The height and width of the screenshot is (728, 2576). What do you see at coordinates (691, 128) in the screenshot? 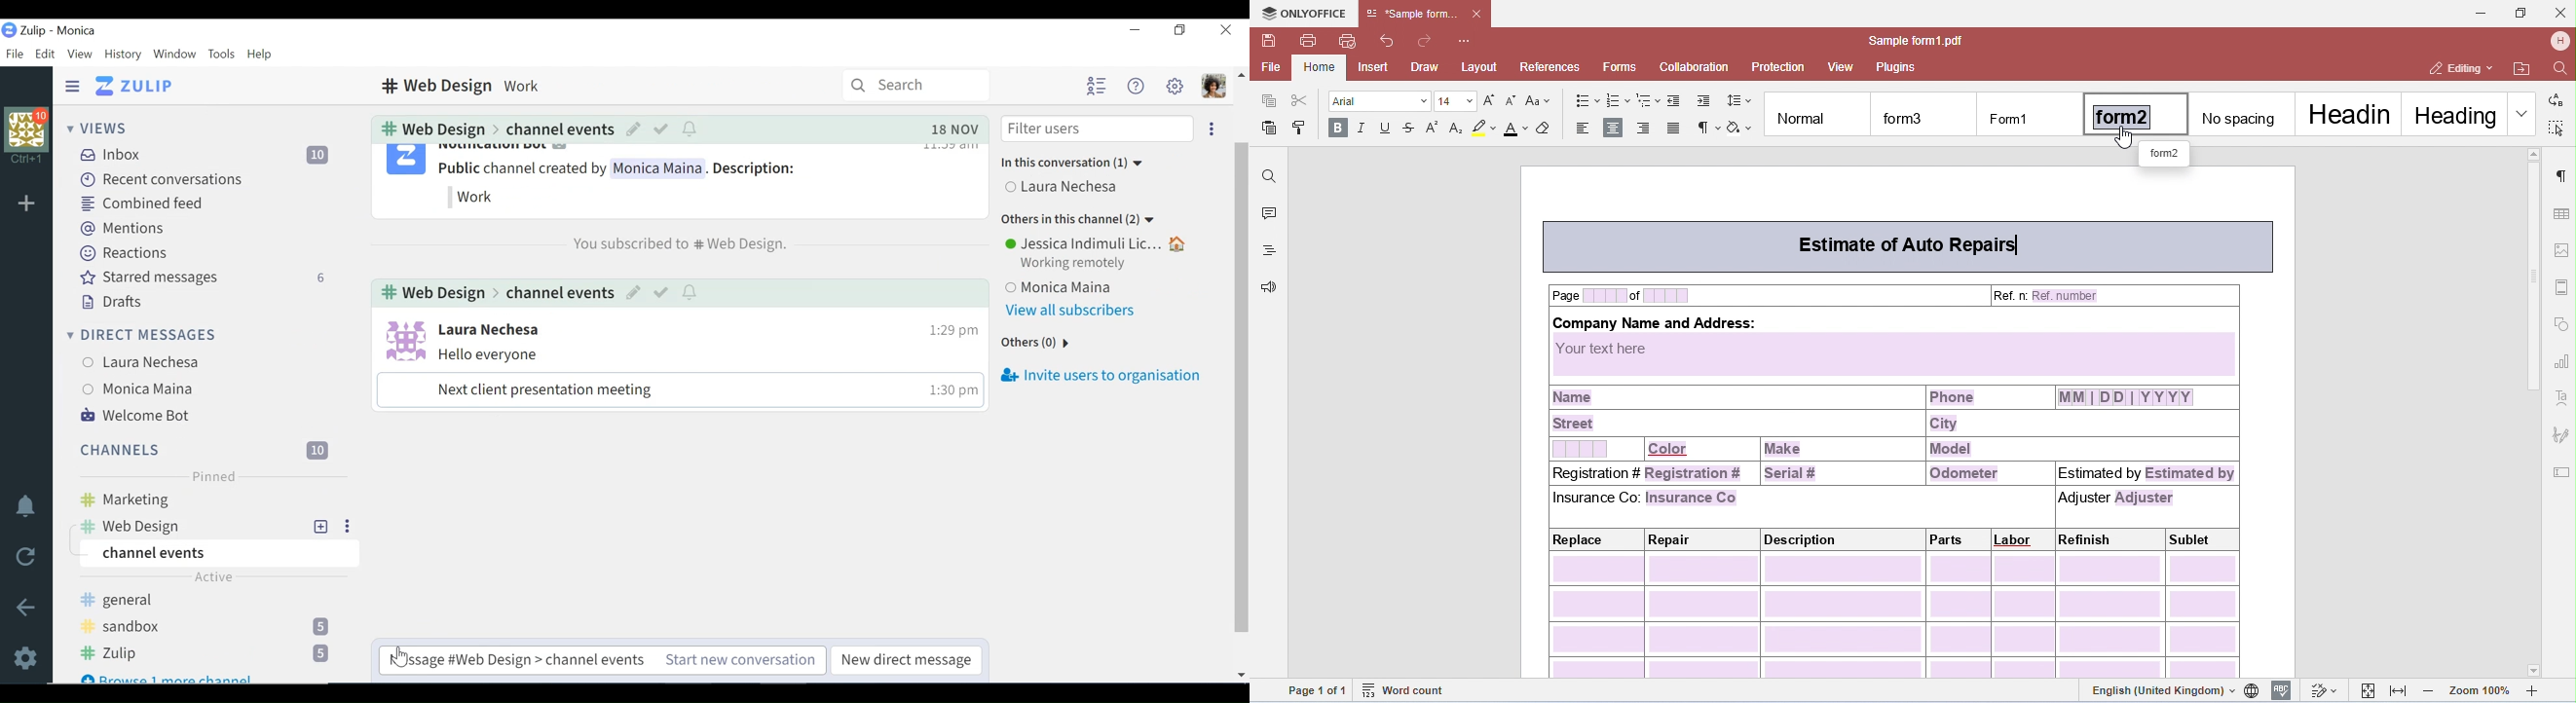
I see `notifications` at bounding box center [691, 128].